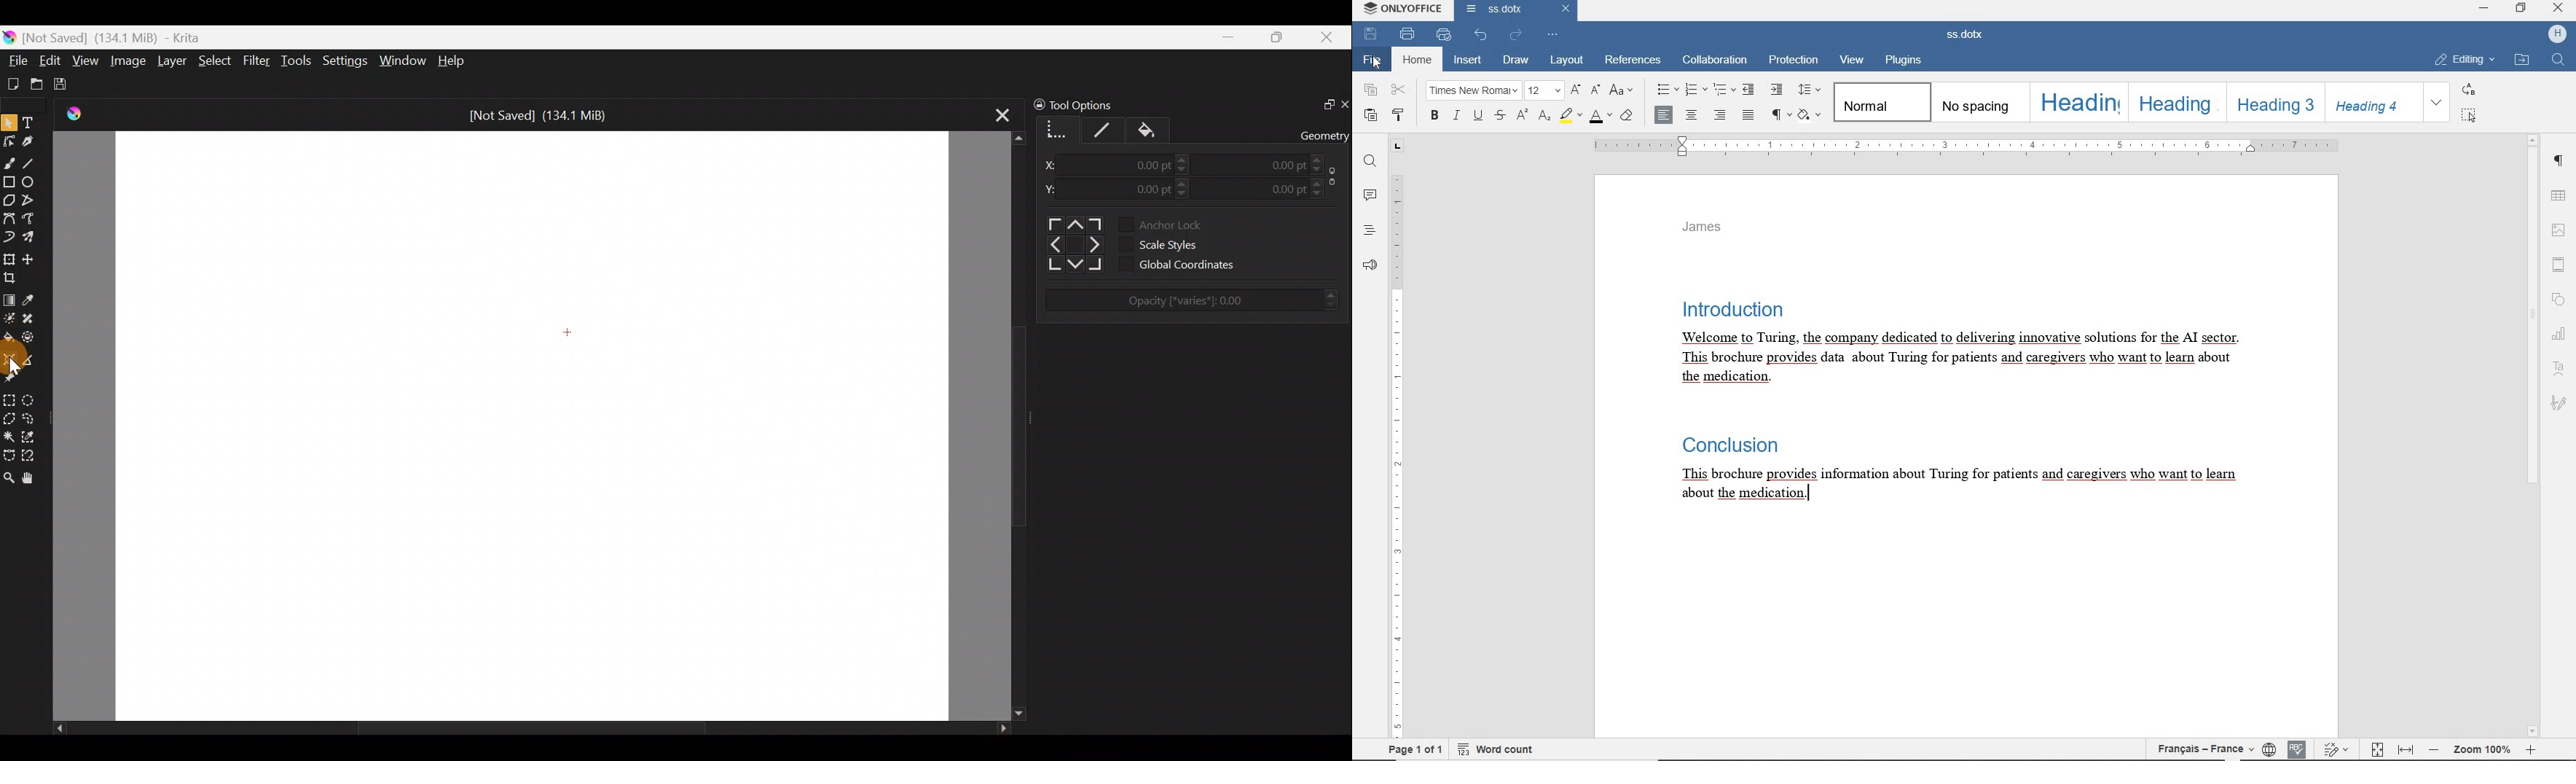  Describe the element at coordinates (1544, 117) in the screenshot. I see `SUBSCRIPT` at that location.